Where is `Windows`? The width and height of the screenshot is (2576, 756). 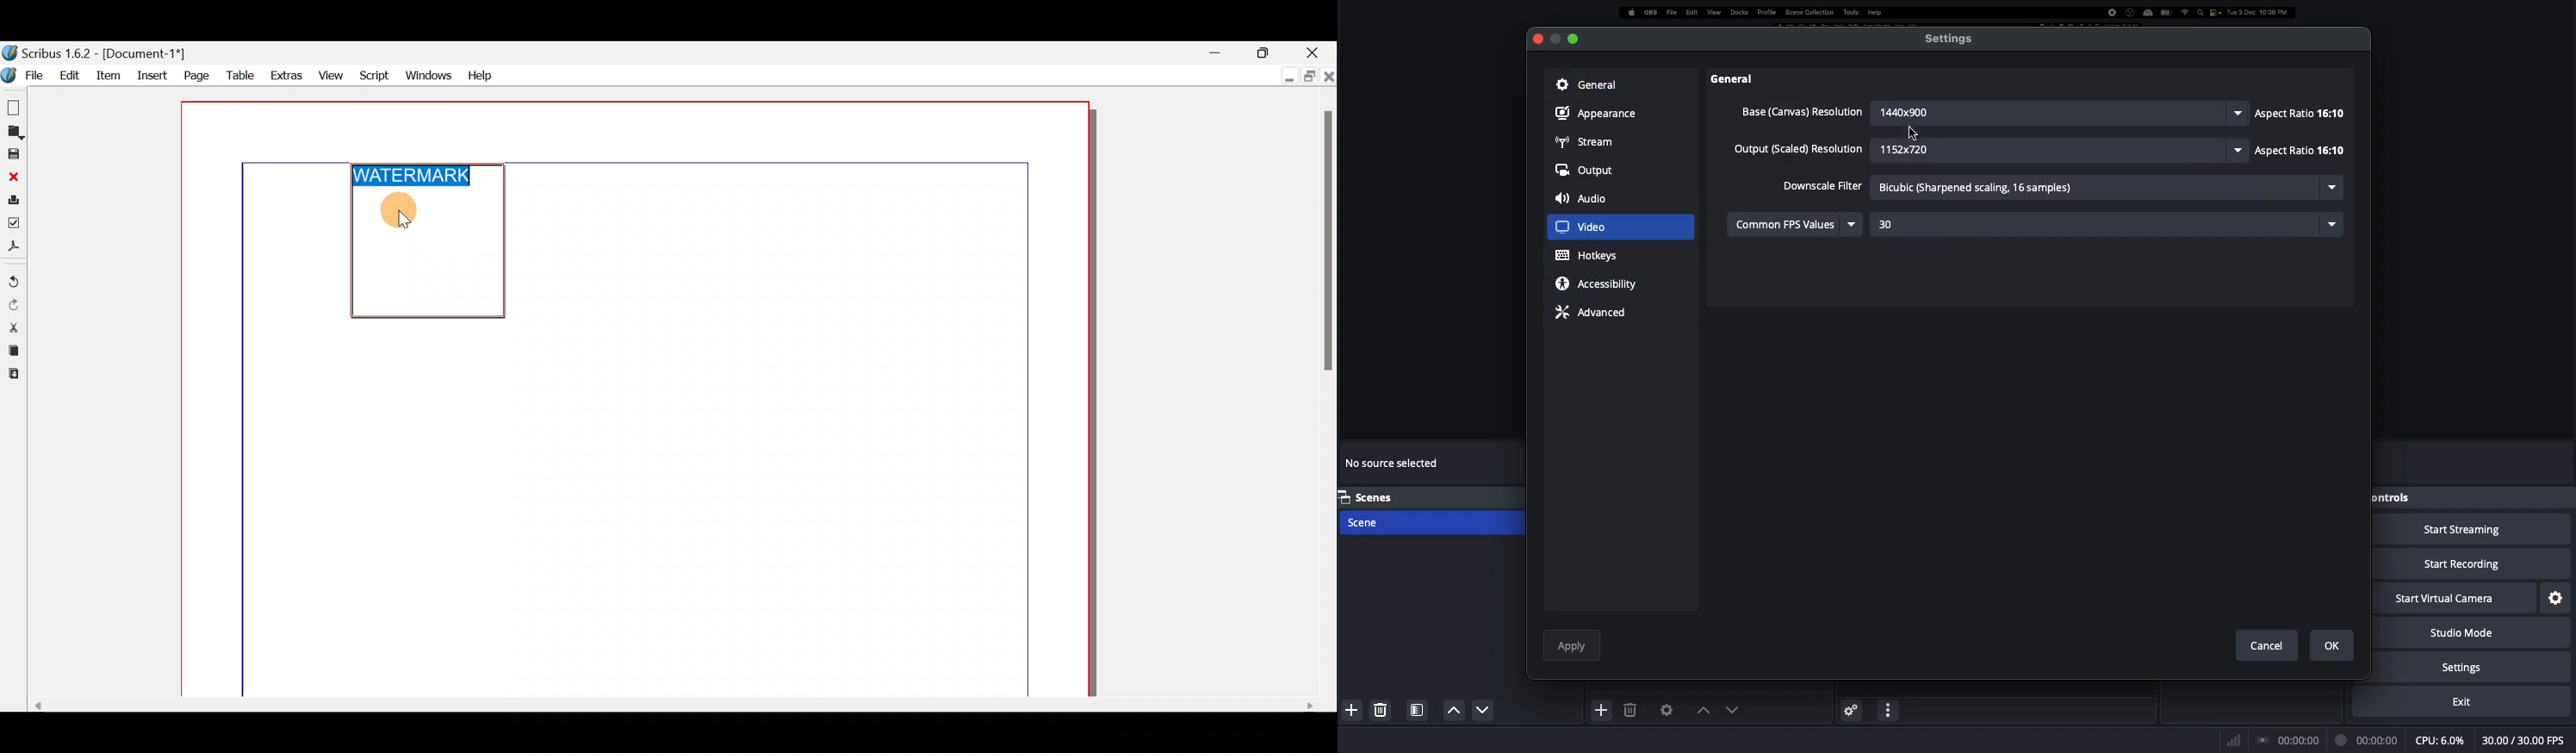
Windows is located at coordinates (429, 74).